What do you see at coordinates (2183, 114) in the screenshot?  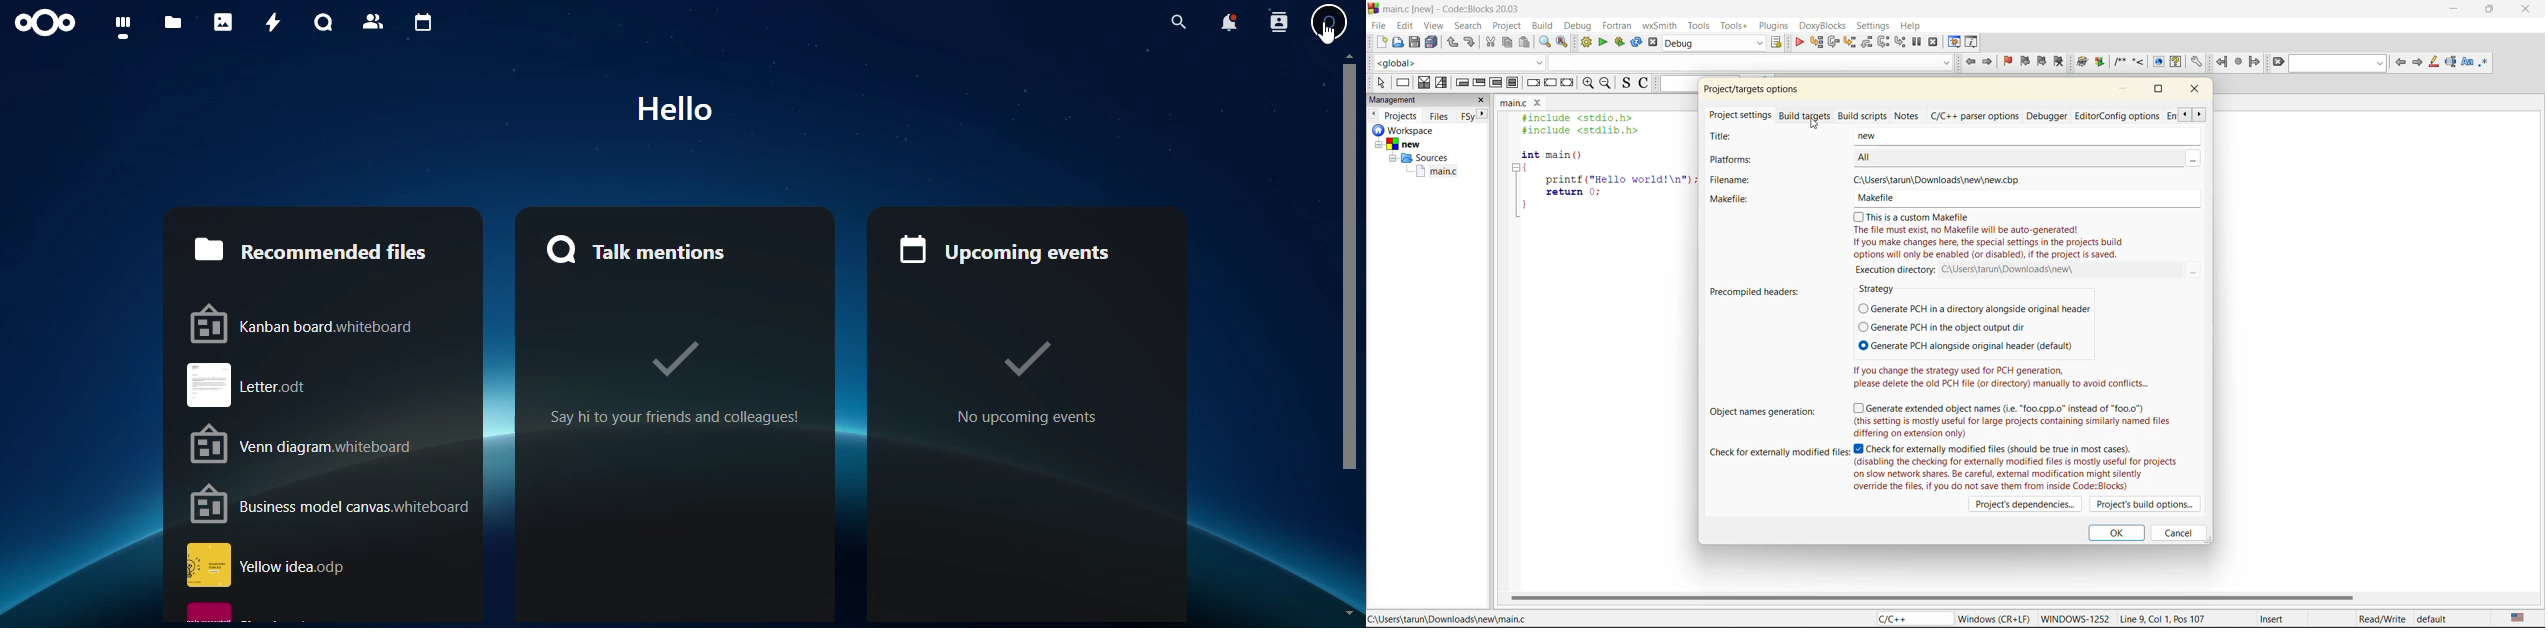 I see `scroll back` at bounding box center [2183, 114].